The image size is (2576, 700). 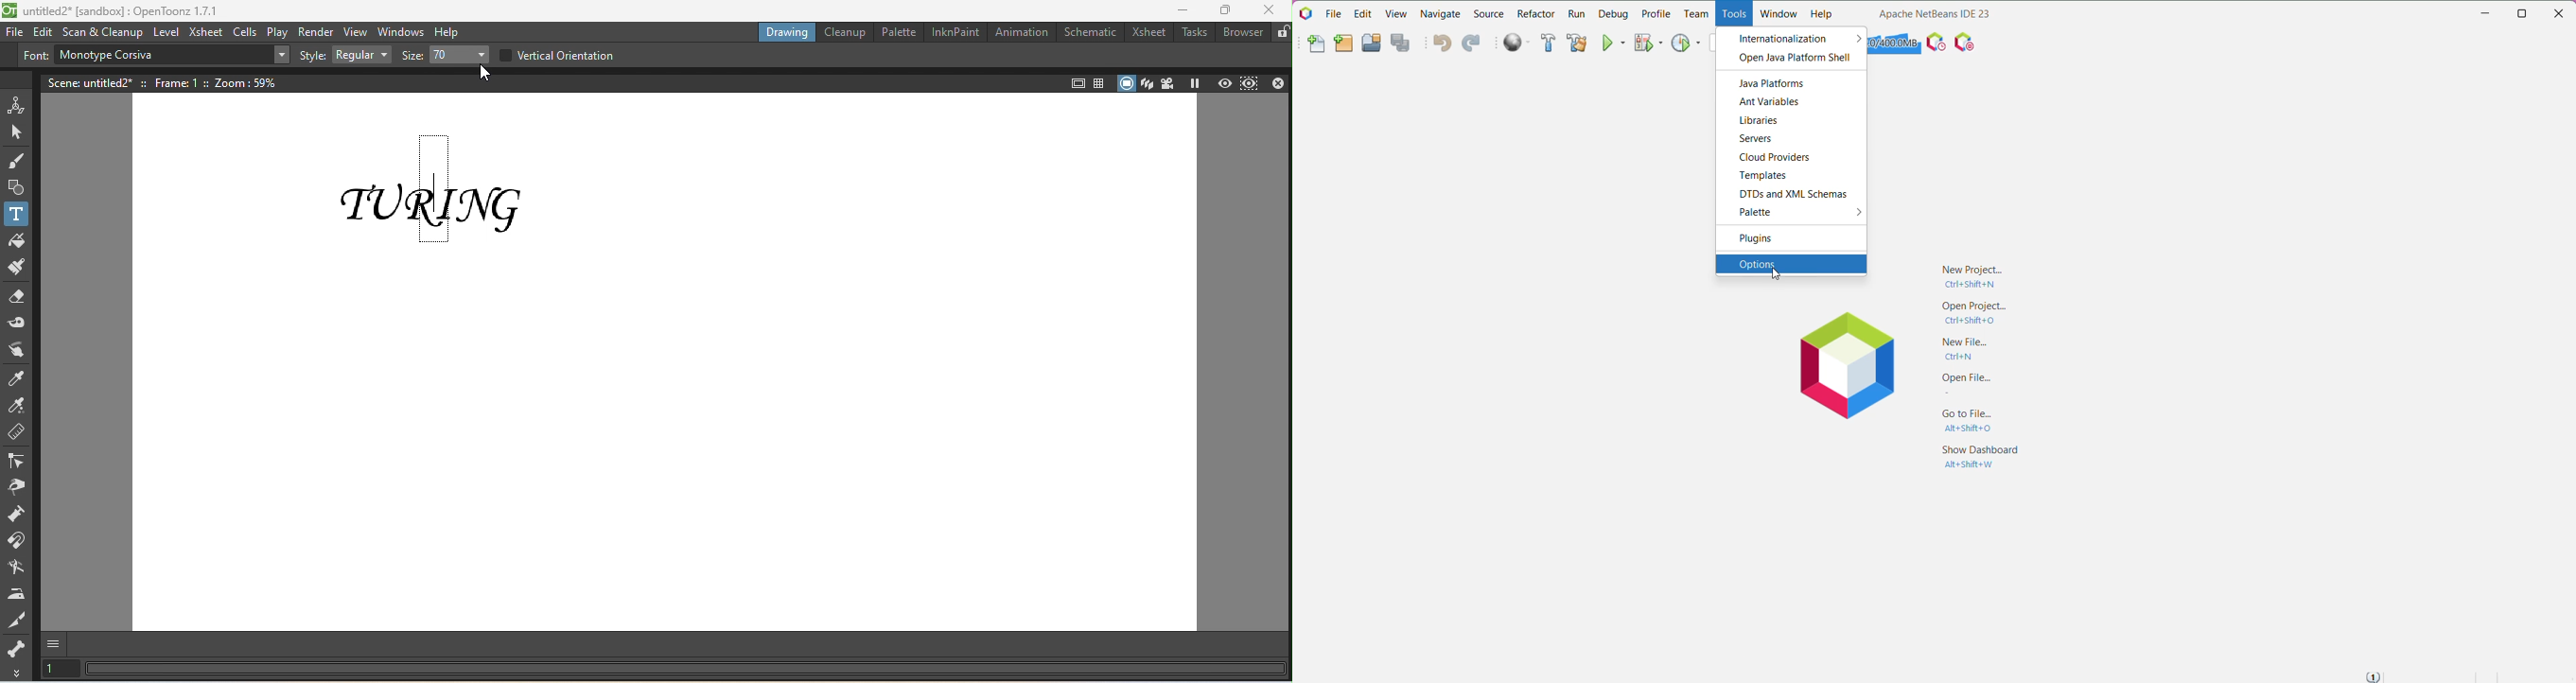 I want to click on Set the current frame, so click(x=59, y=670).